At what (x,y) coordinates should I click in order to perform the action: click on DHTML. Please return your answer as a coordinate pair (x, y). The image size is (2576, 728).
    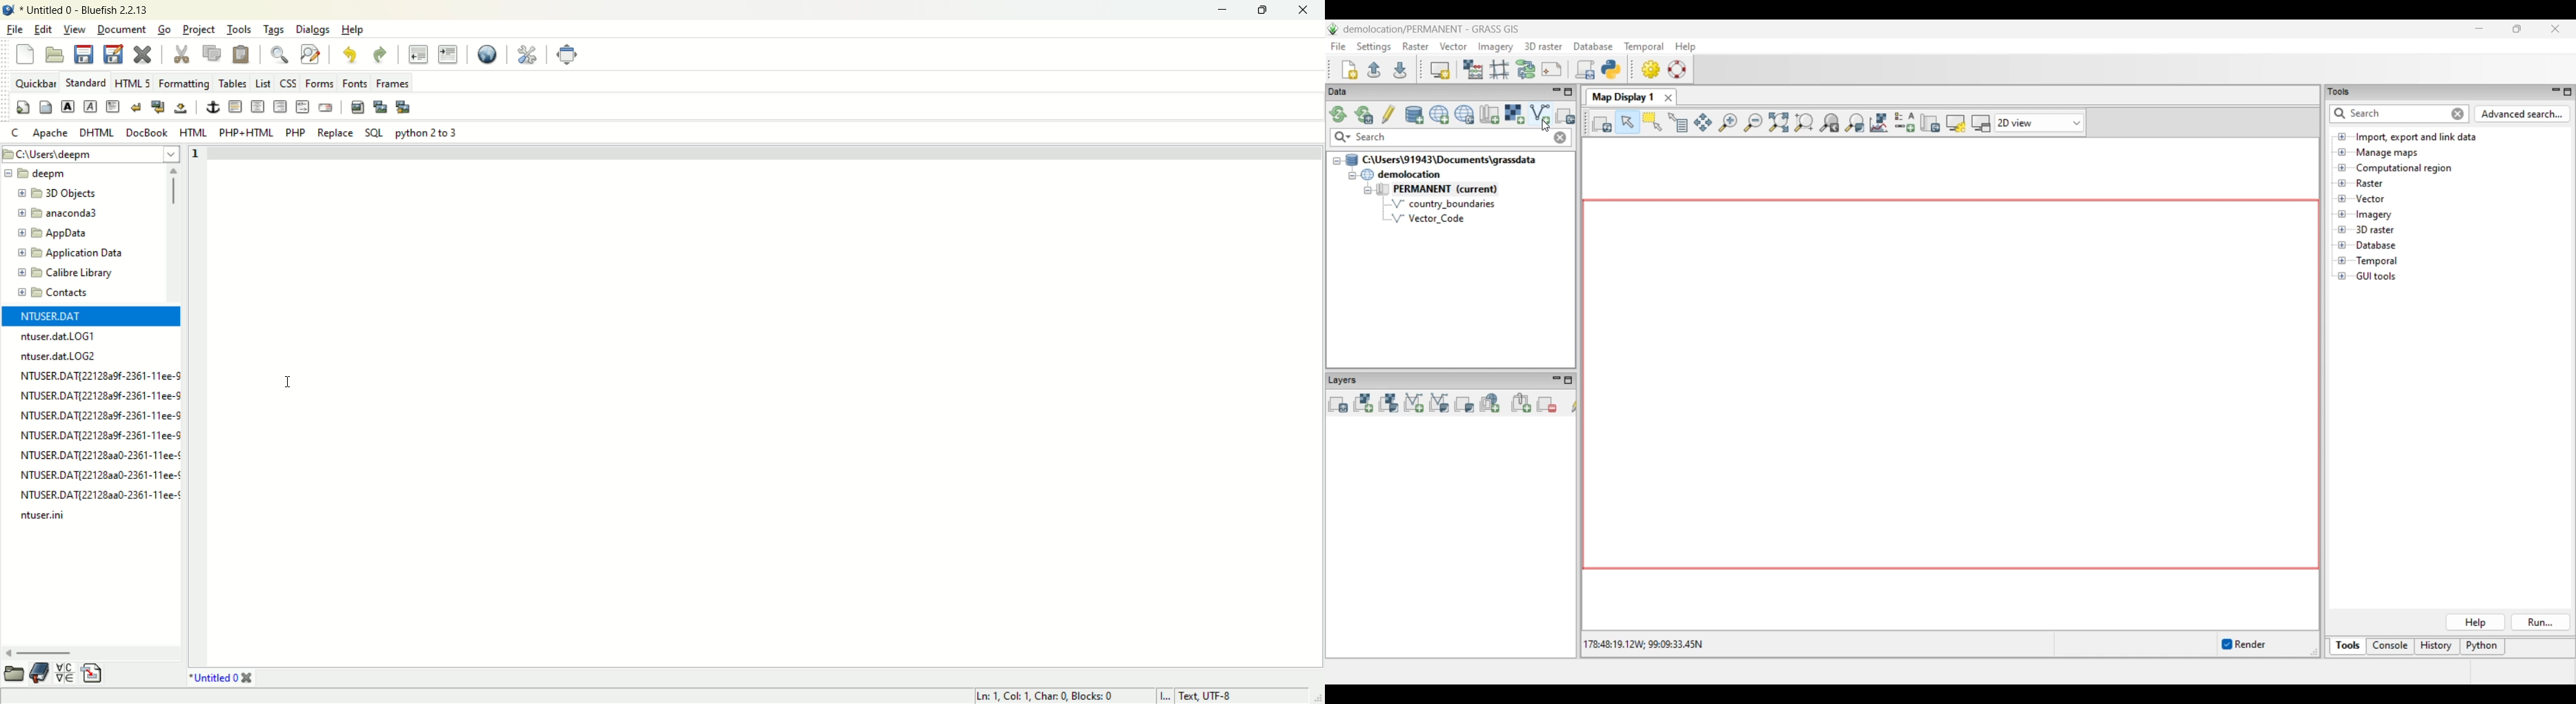
    Looking at the image, I should click on (97, 133).